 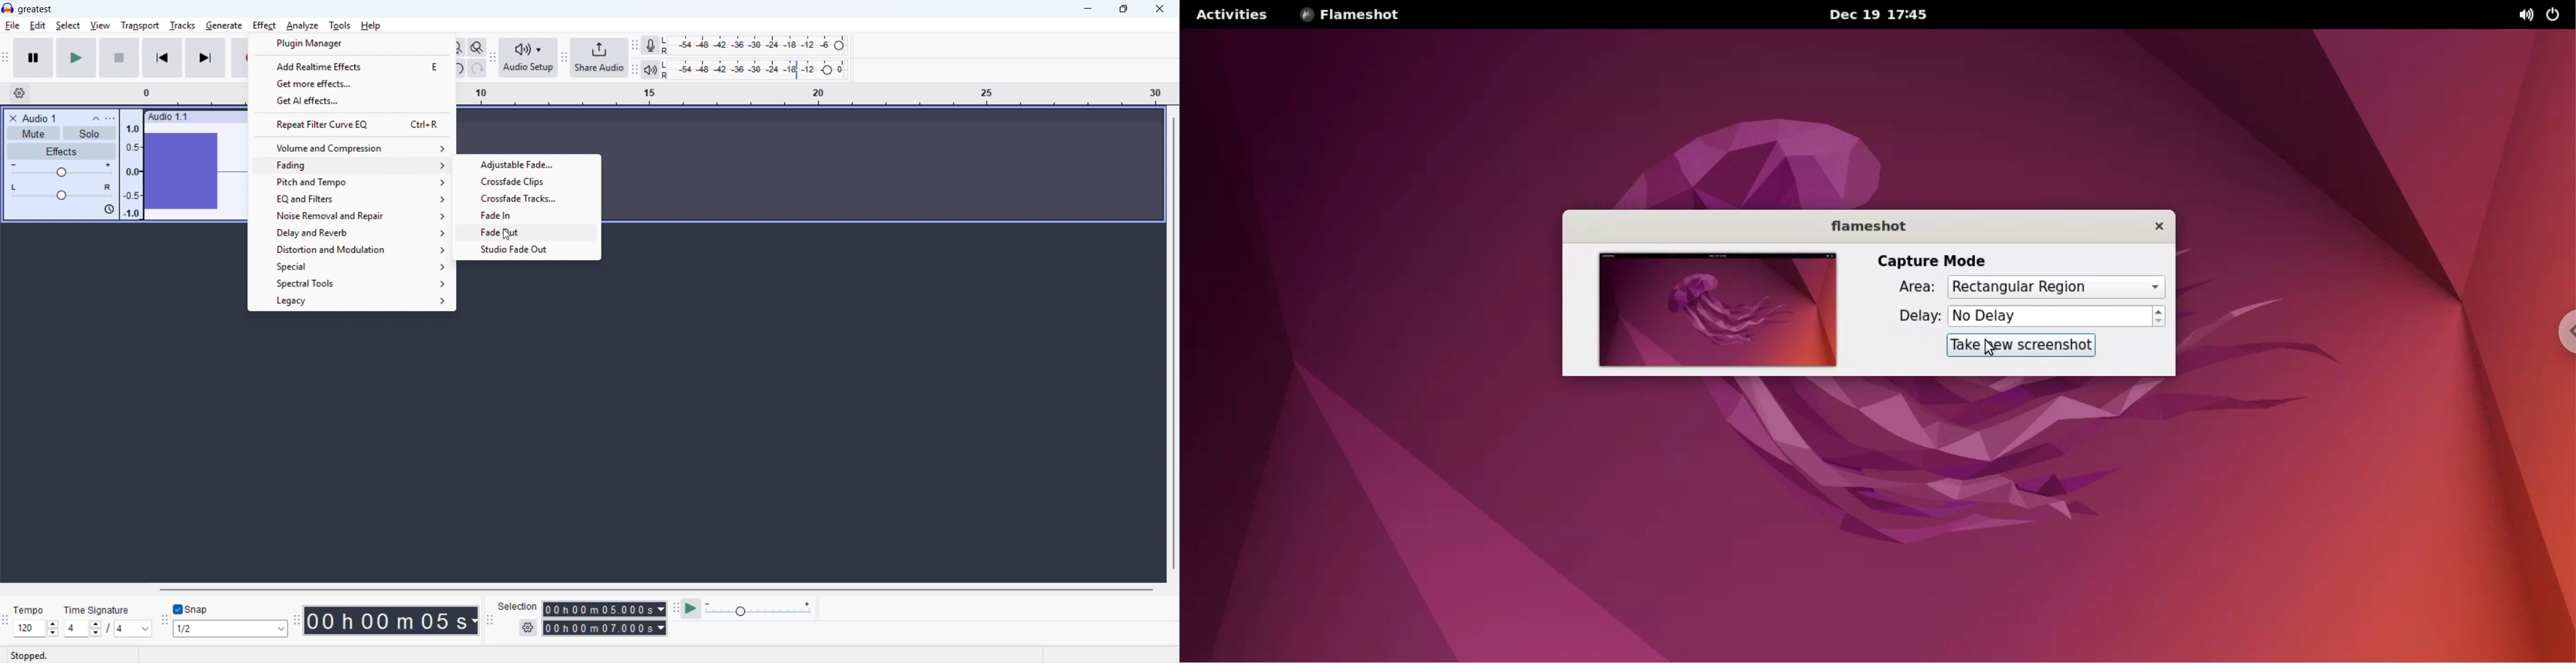 I want to click on transport, so click(x=140, y=26).